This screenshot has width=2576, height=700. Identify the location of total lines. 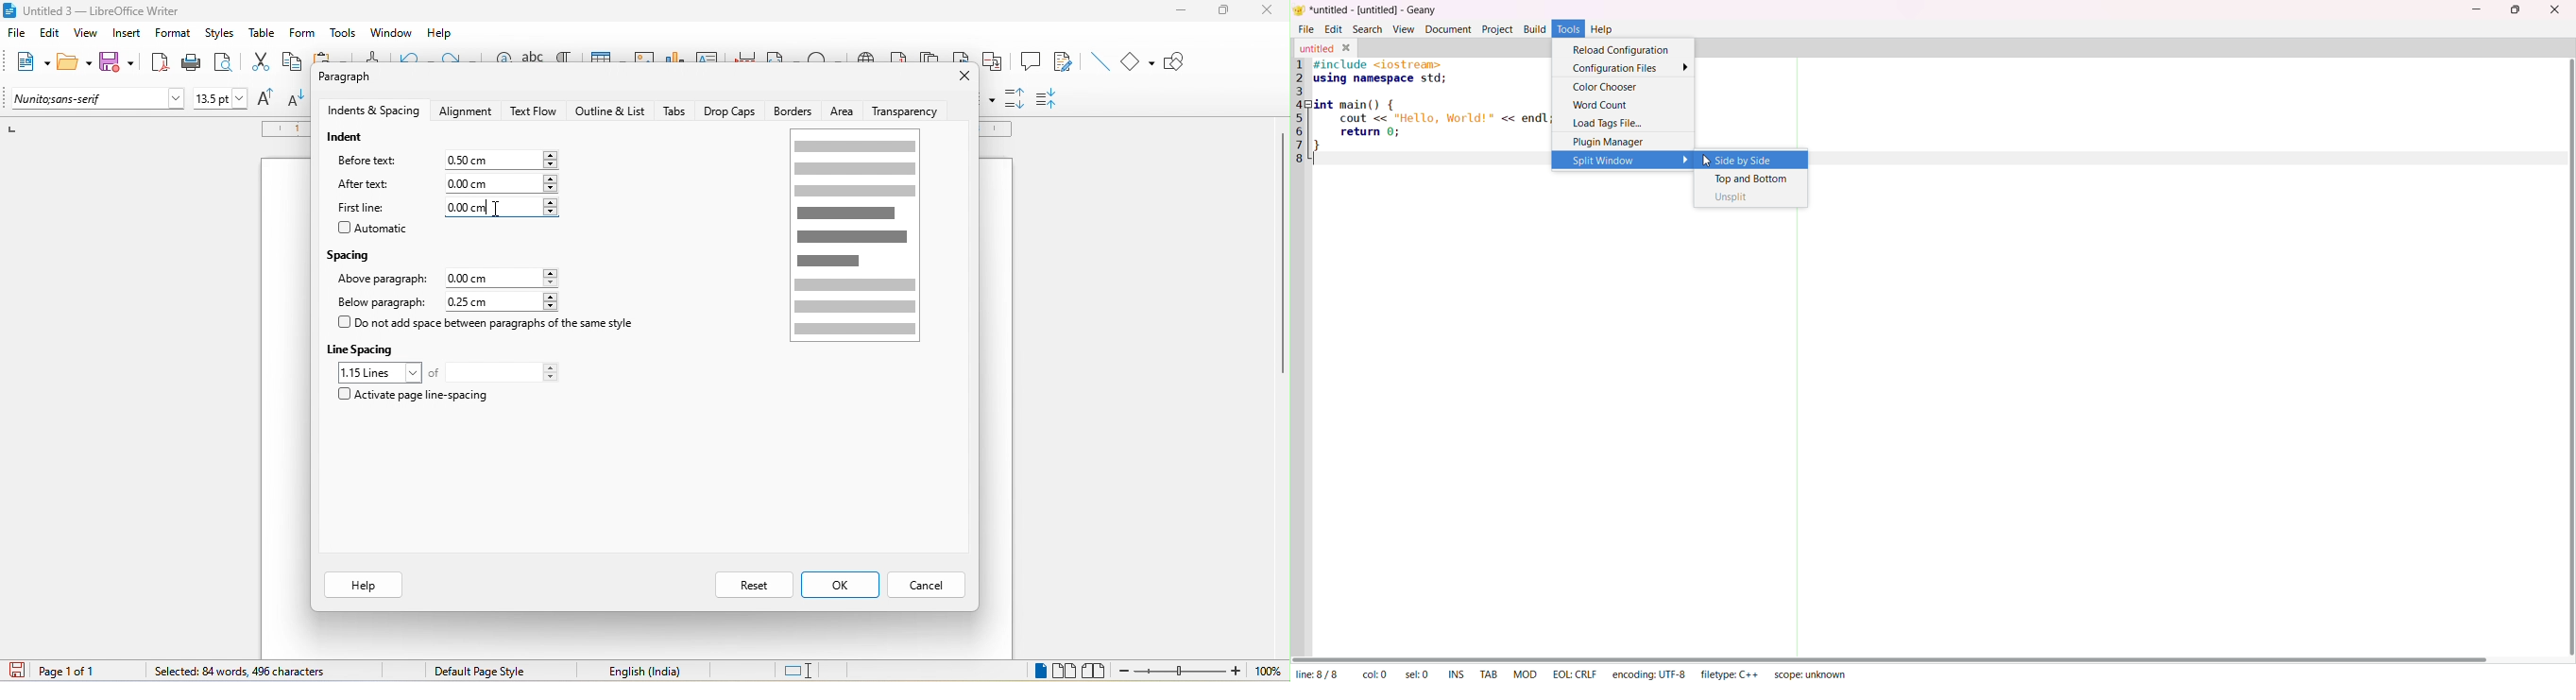
(502, 372).